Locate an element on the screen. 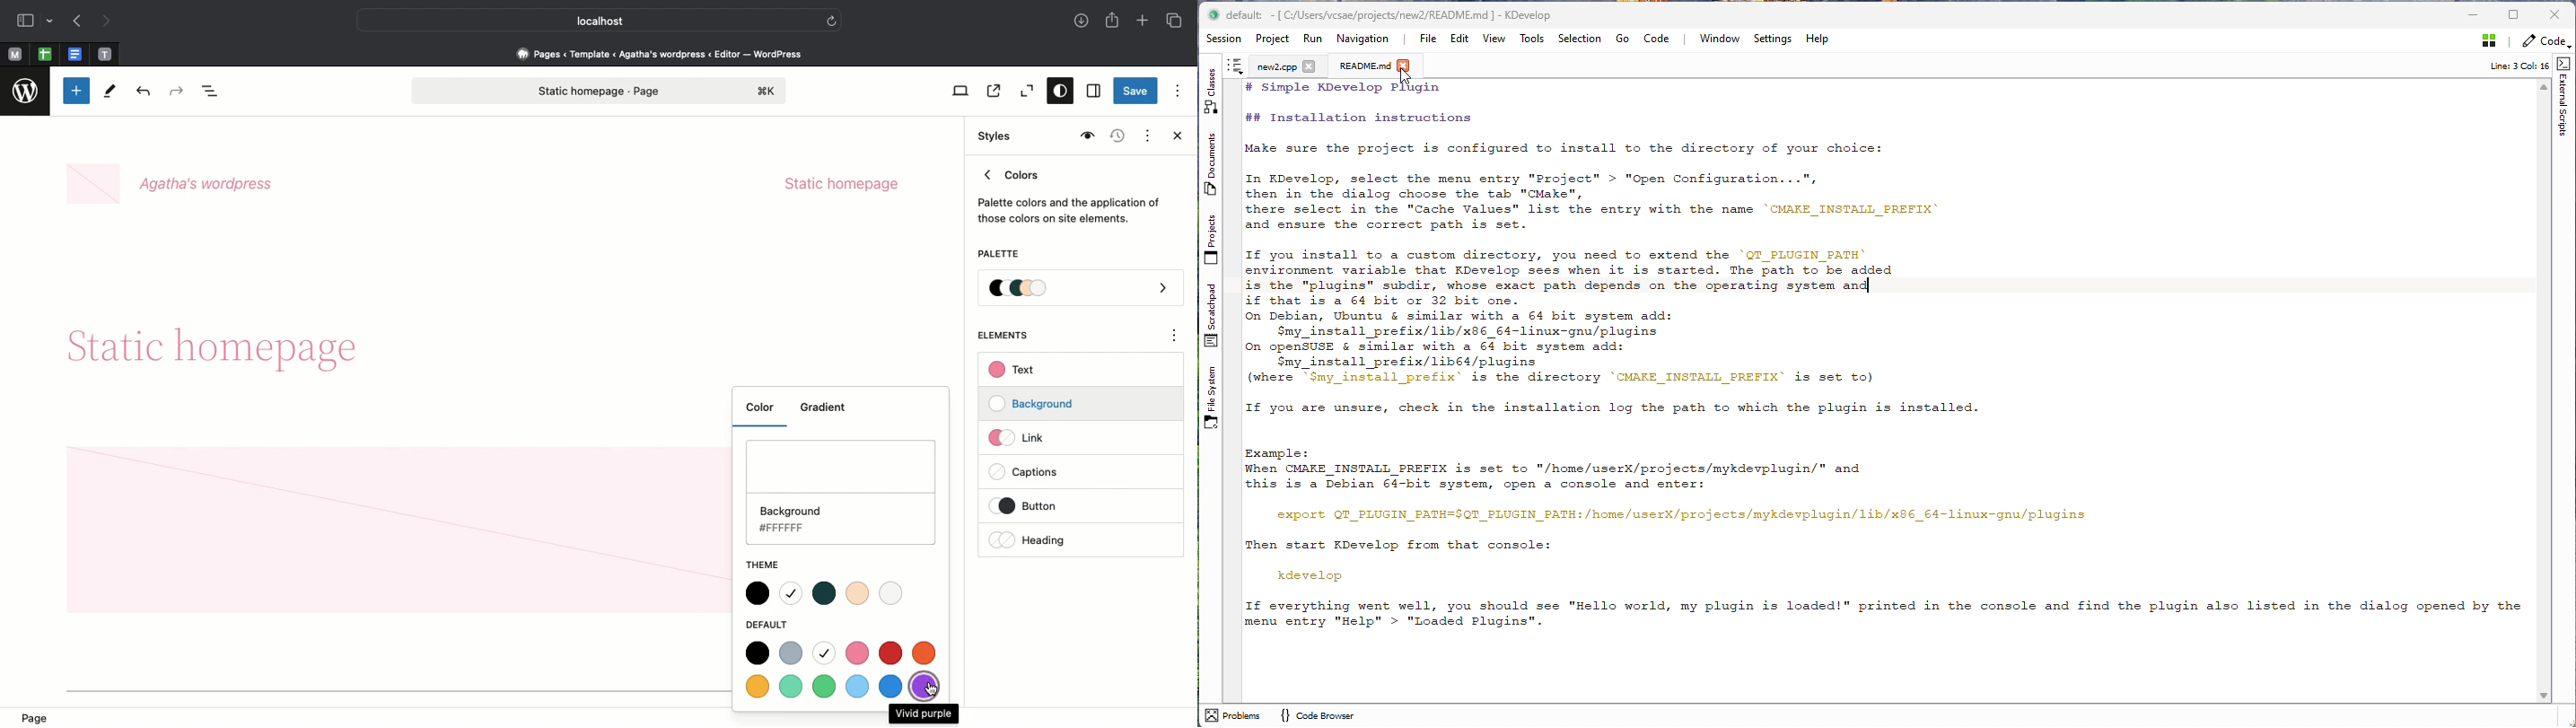 Image resolution: width=2576 pixels, height=728 pixels. Link is located at coordinates (1024, 437).